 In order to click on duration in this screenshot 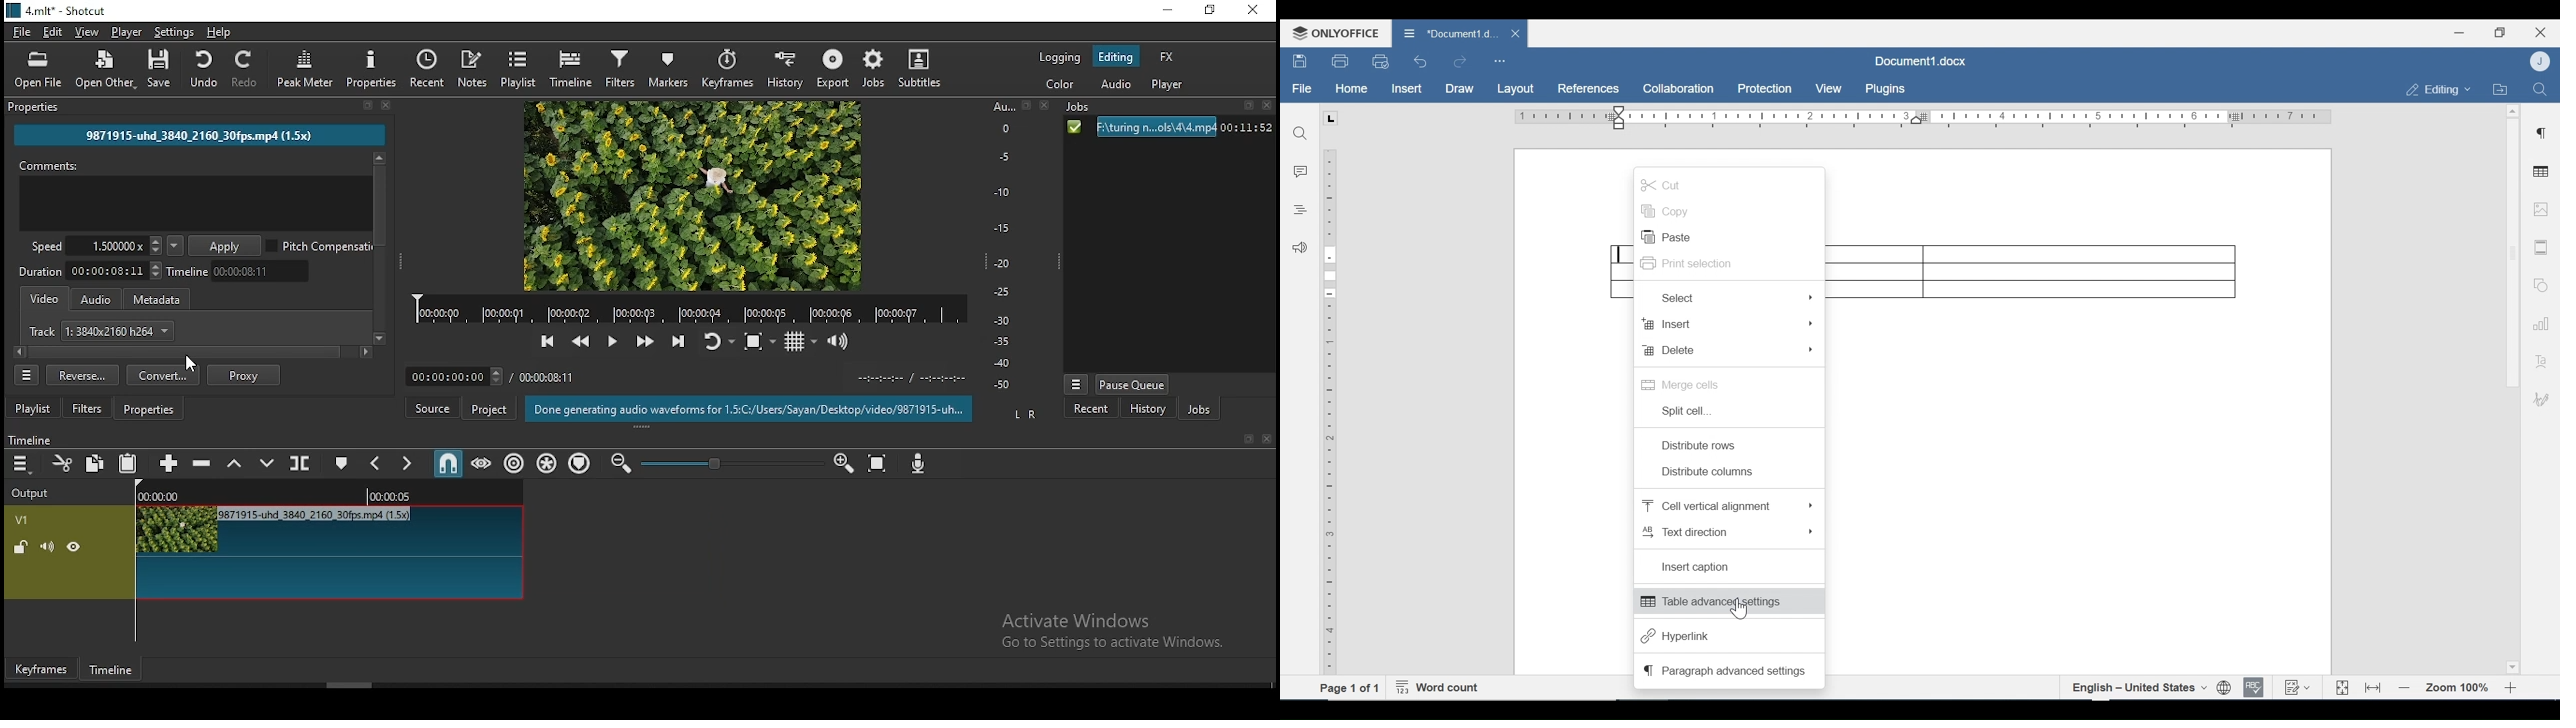, I will do `click(90, 273)`.